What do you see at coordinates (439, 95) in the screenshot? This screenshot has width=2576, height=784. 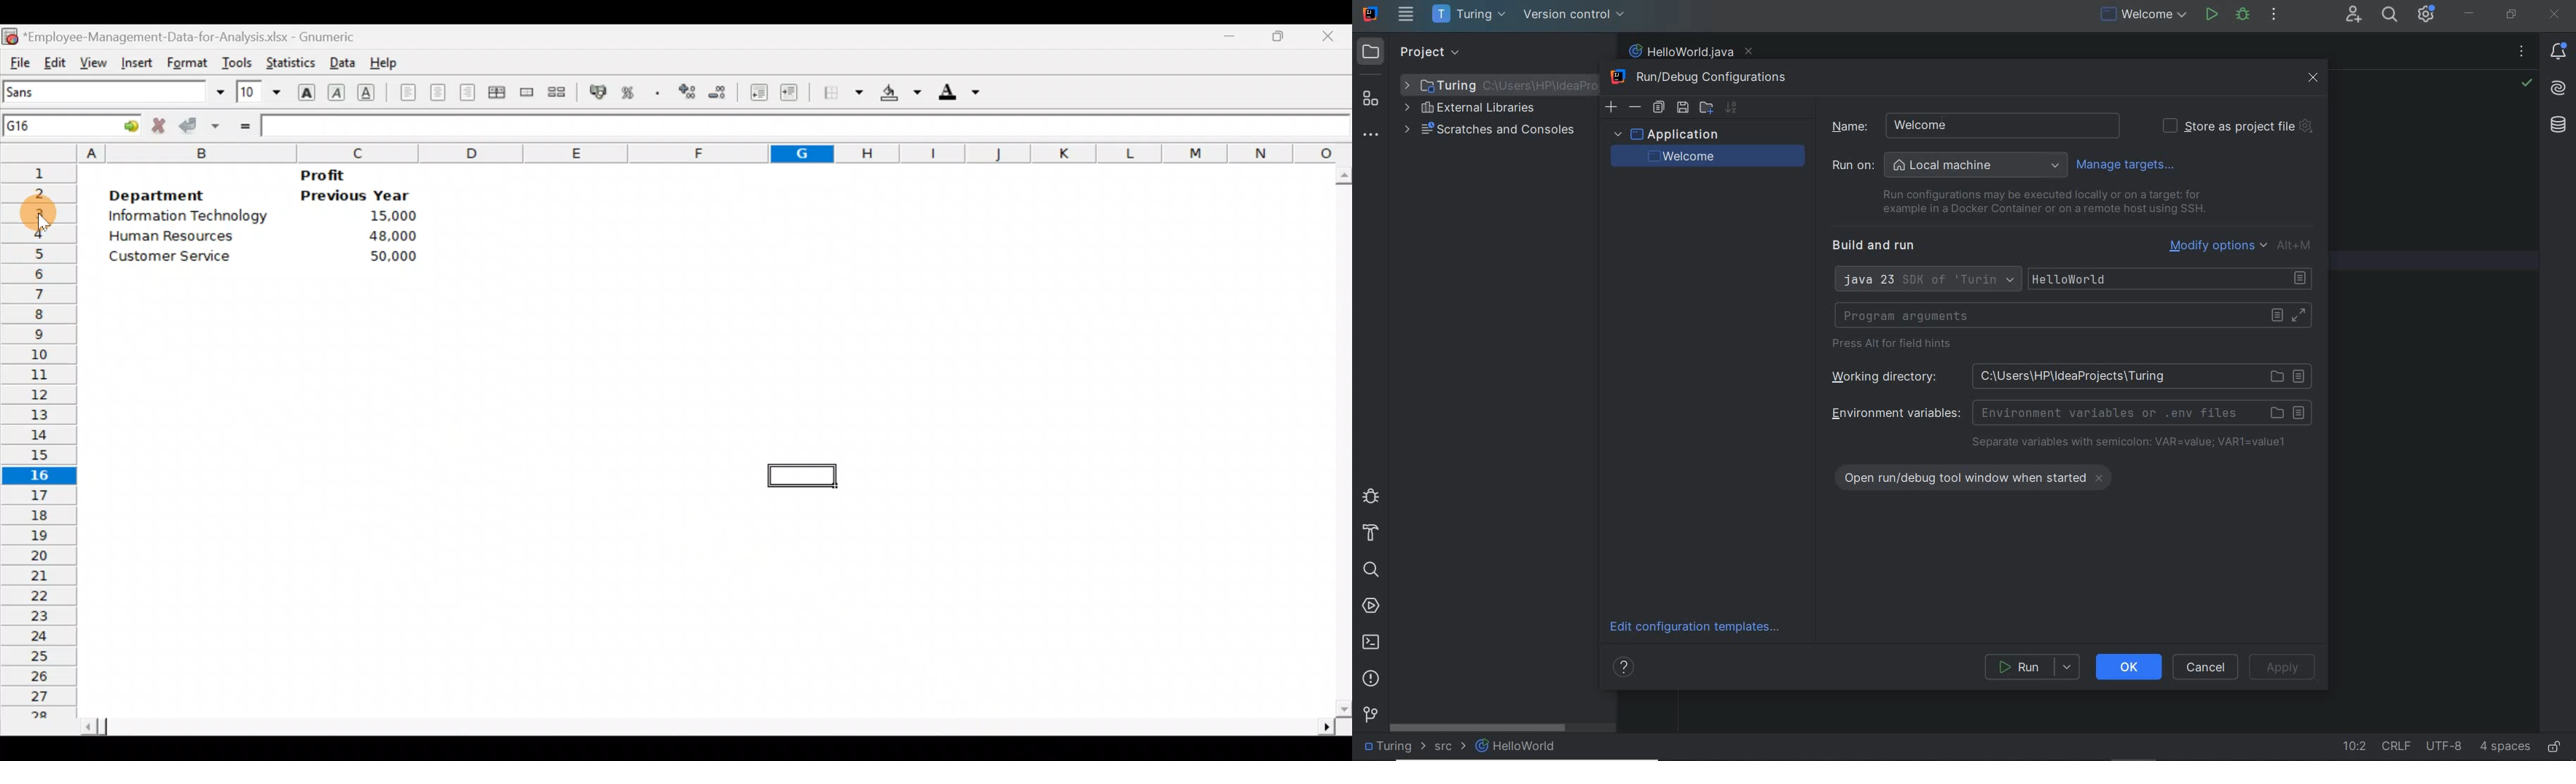 I see `Centre horizontally` at bounding box center [439, 95].